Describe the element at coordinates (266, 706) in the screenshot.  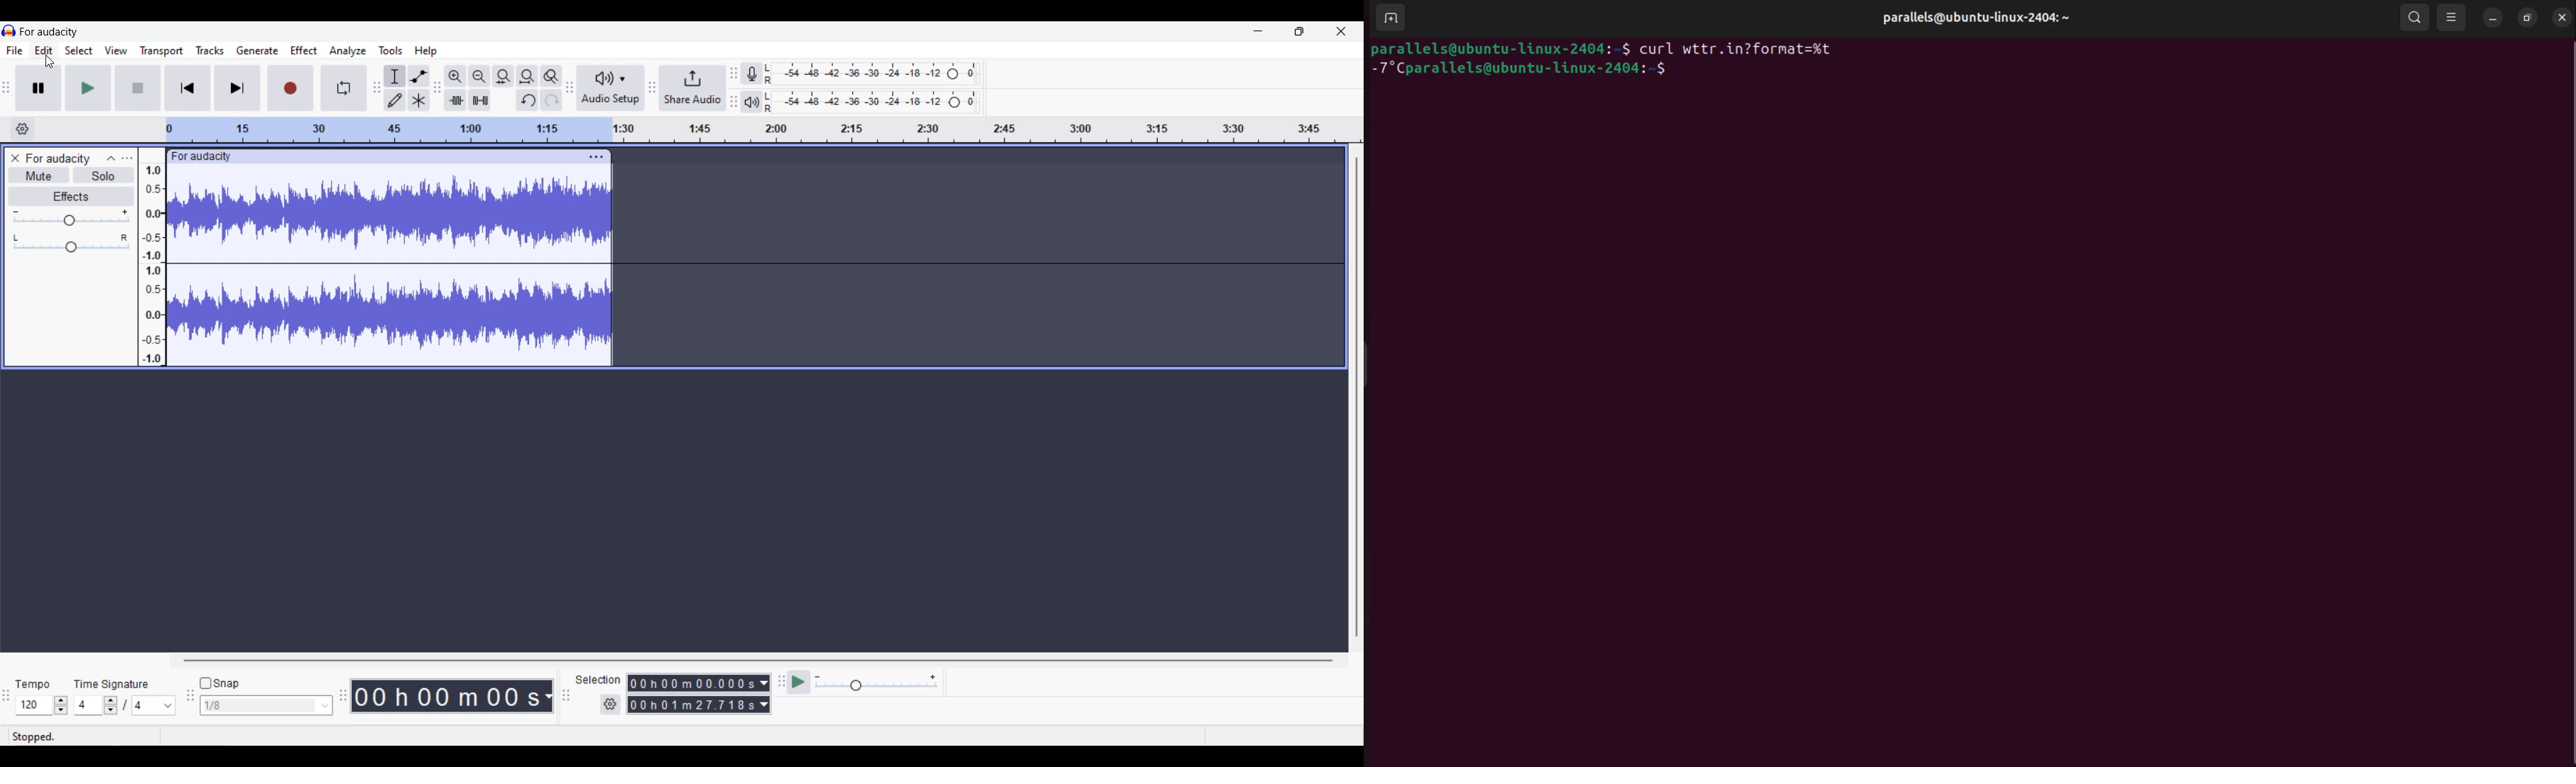
I see `Snap options` at that location.